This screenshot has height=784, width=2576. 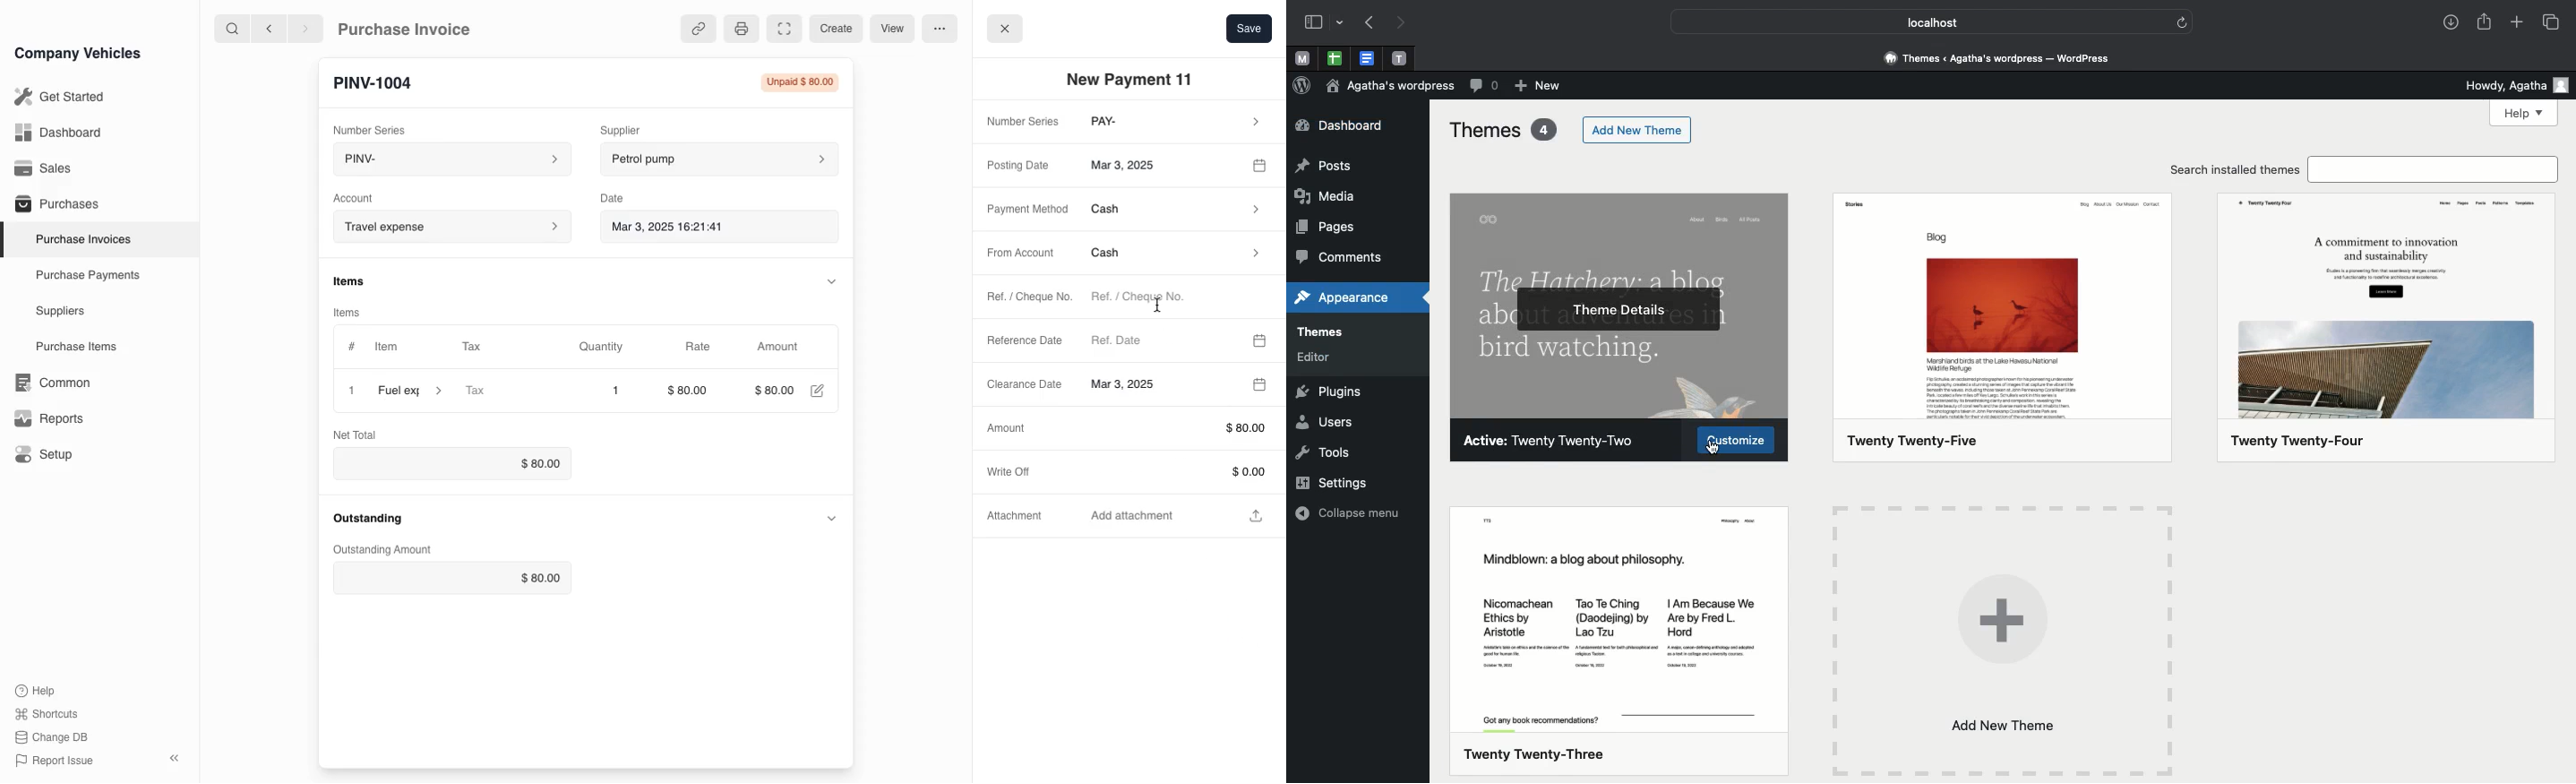 I want to click on Company Vehicles, so click(x=78, y=53).